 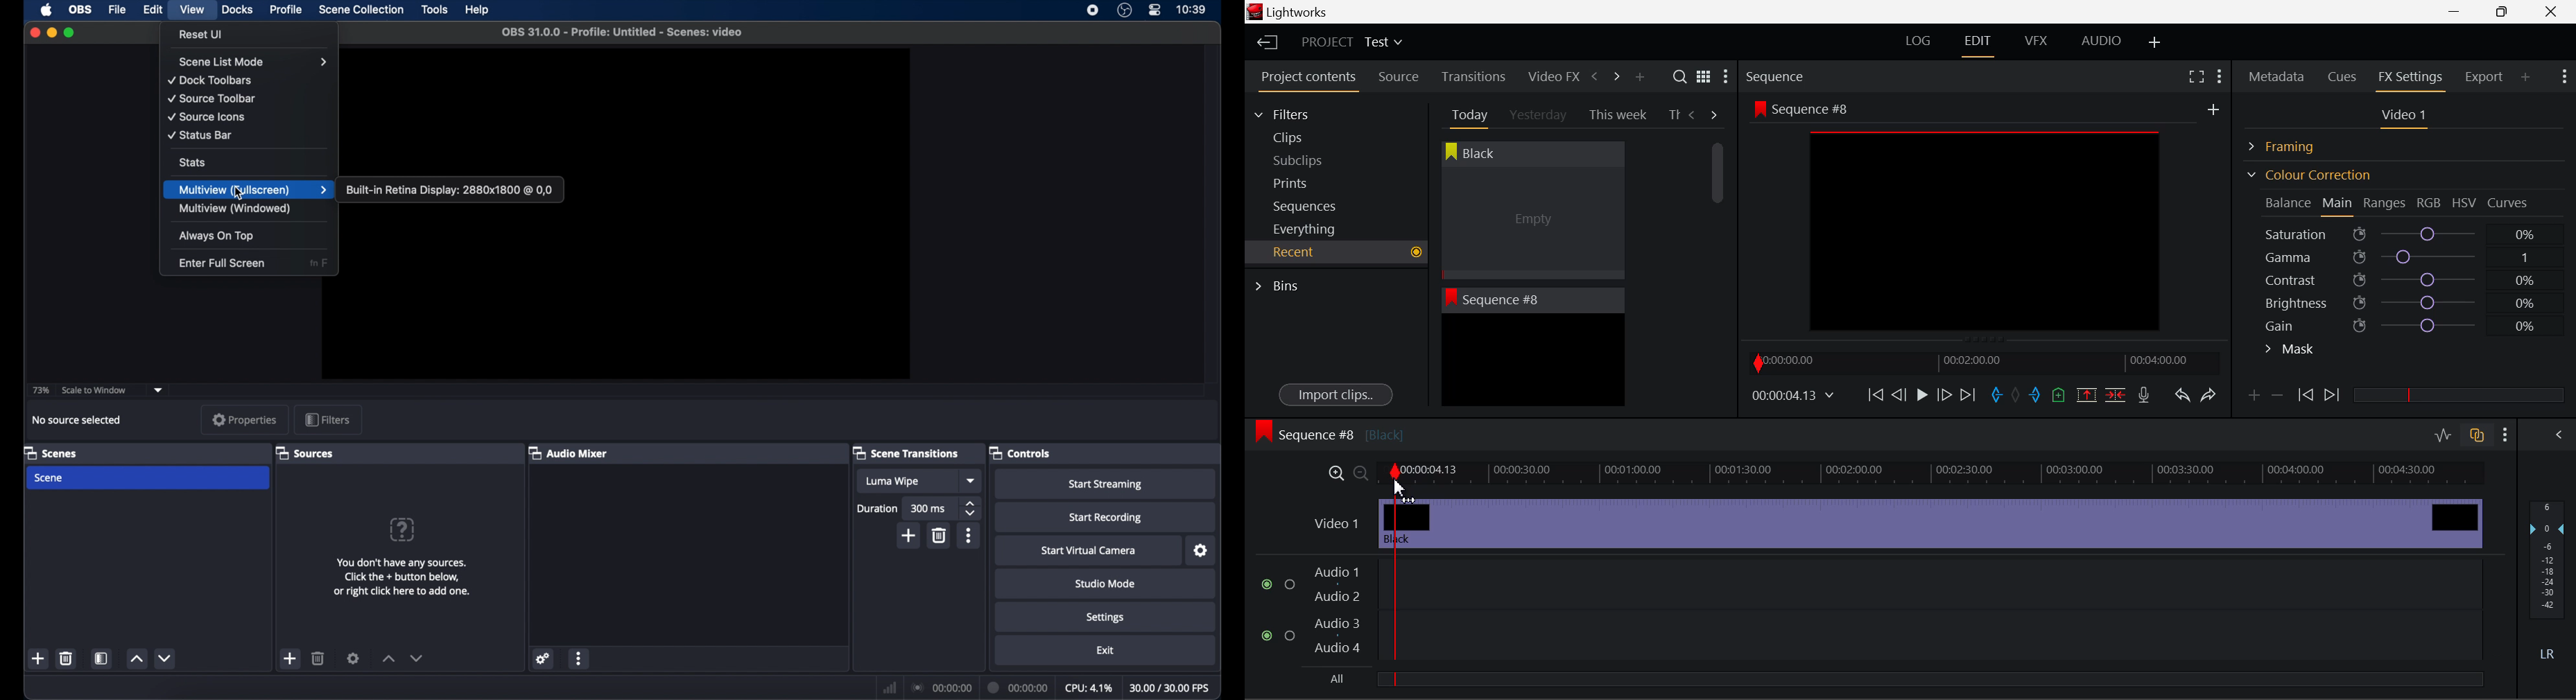 I want to click on control center, so click(x=1155, y=10).